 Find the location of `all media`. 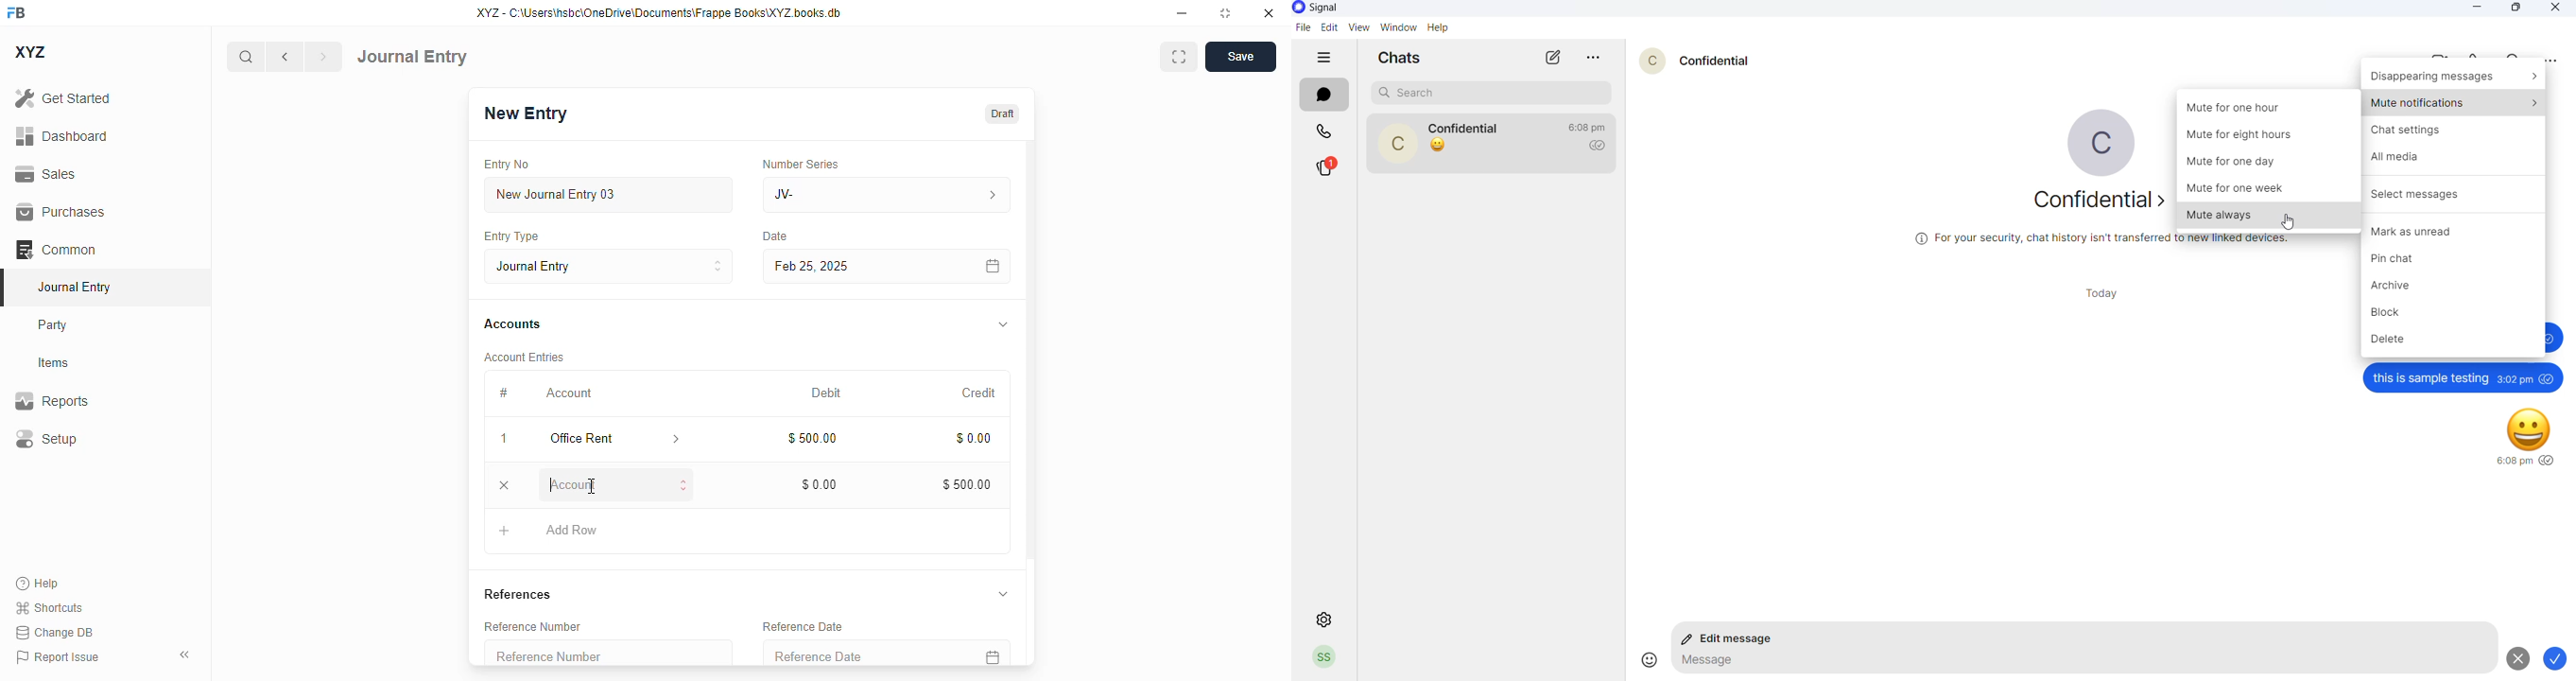

all media is located at coordinates (2456, 160).